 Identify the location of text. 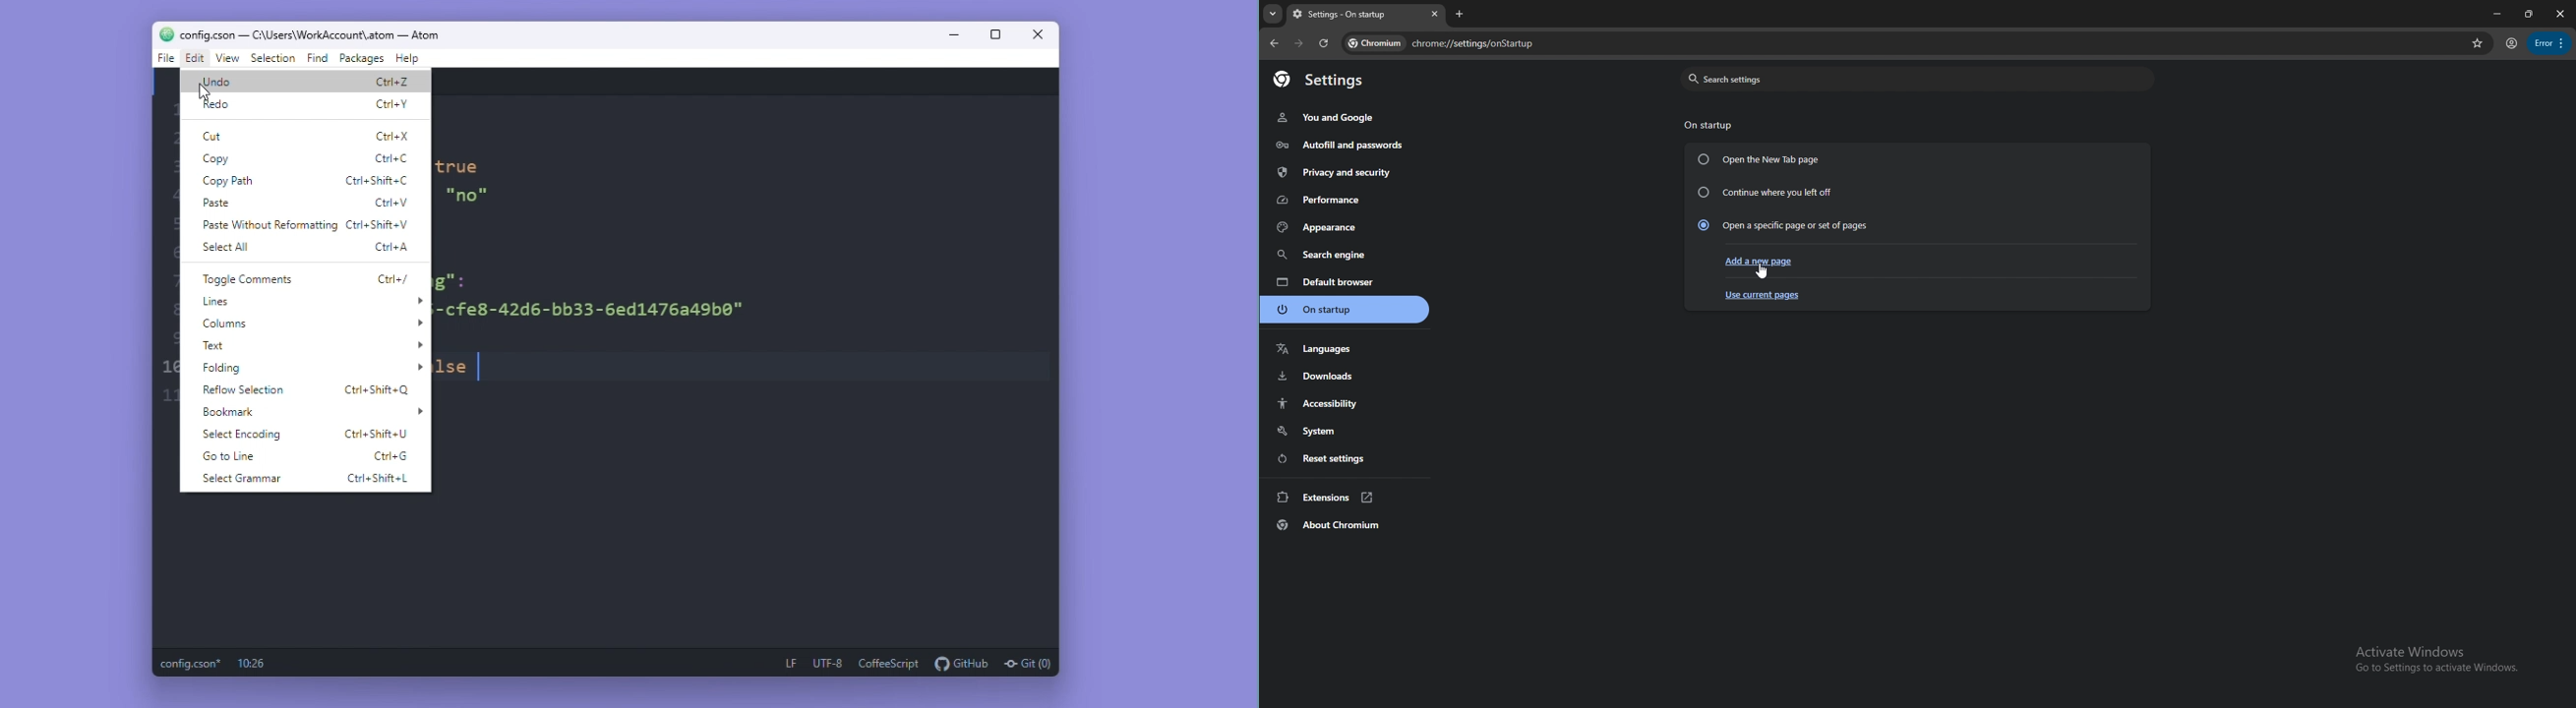
(306, 345).